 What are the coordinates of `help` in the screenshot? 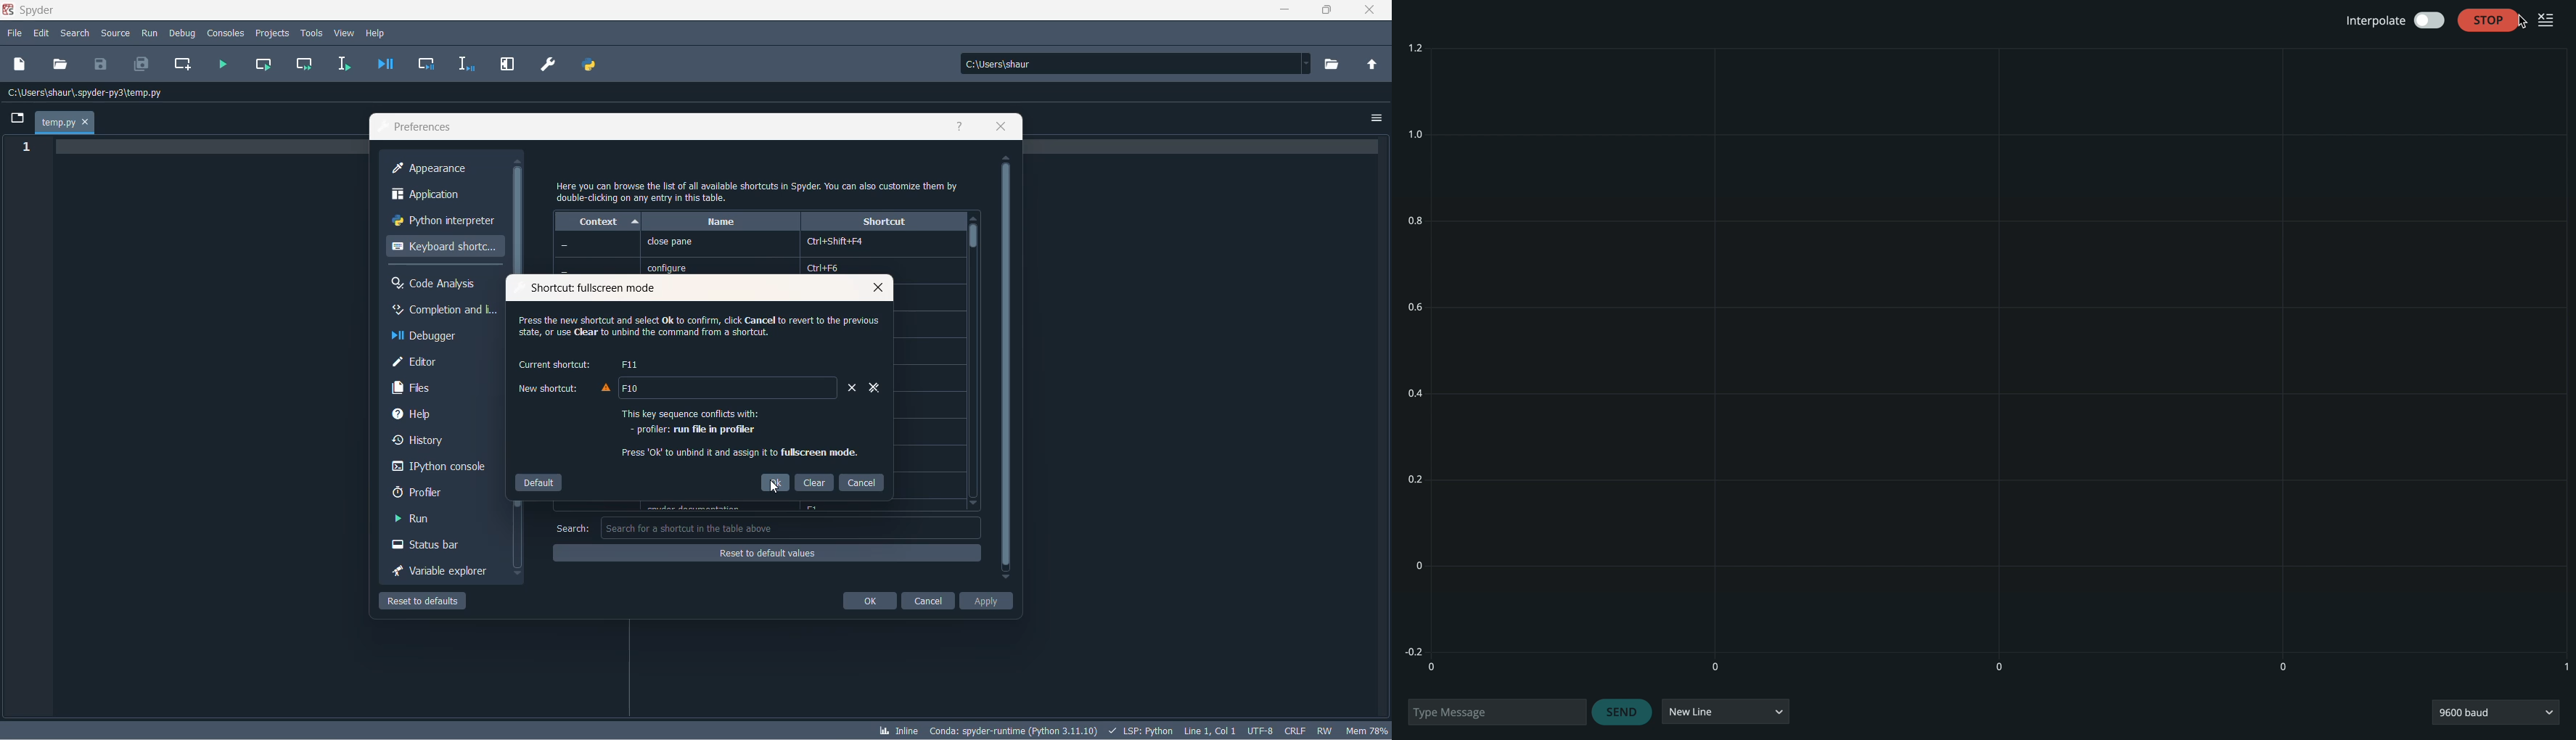 It's located at (961, 128).